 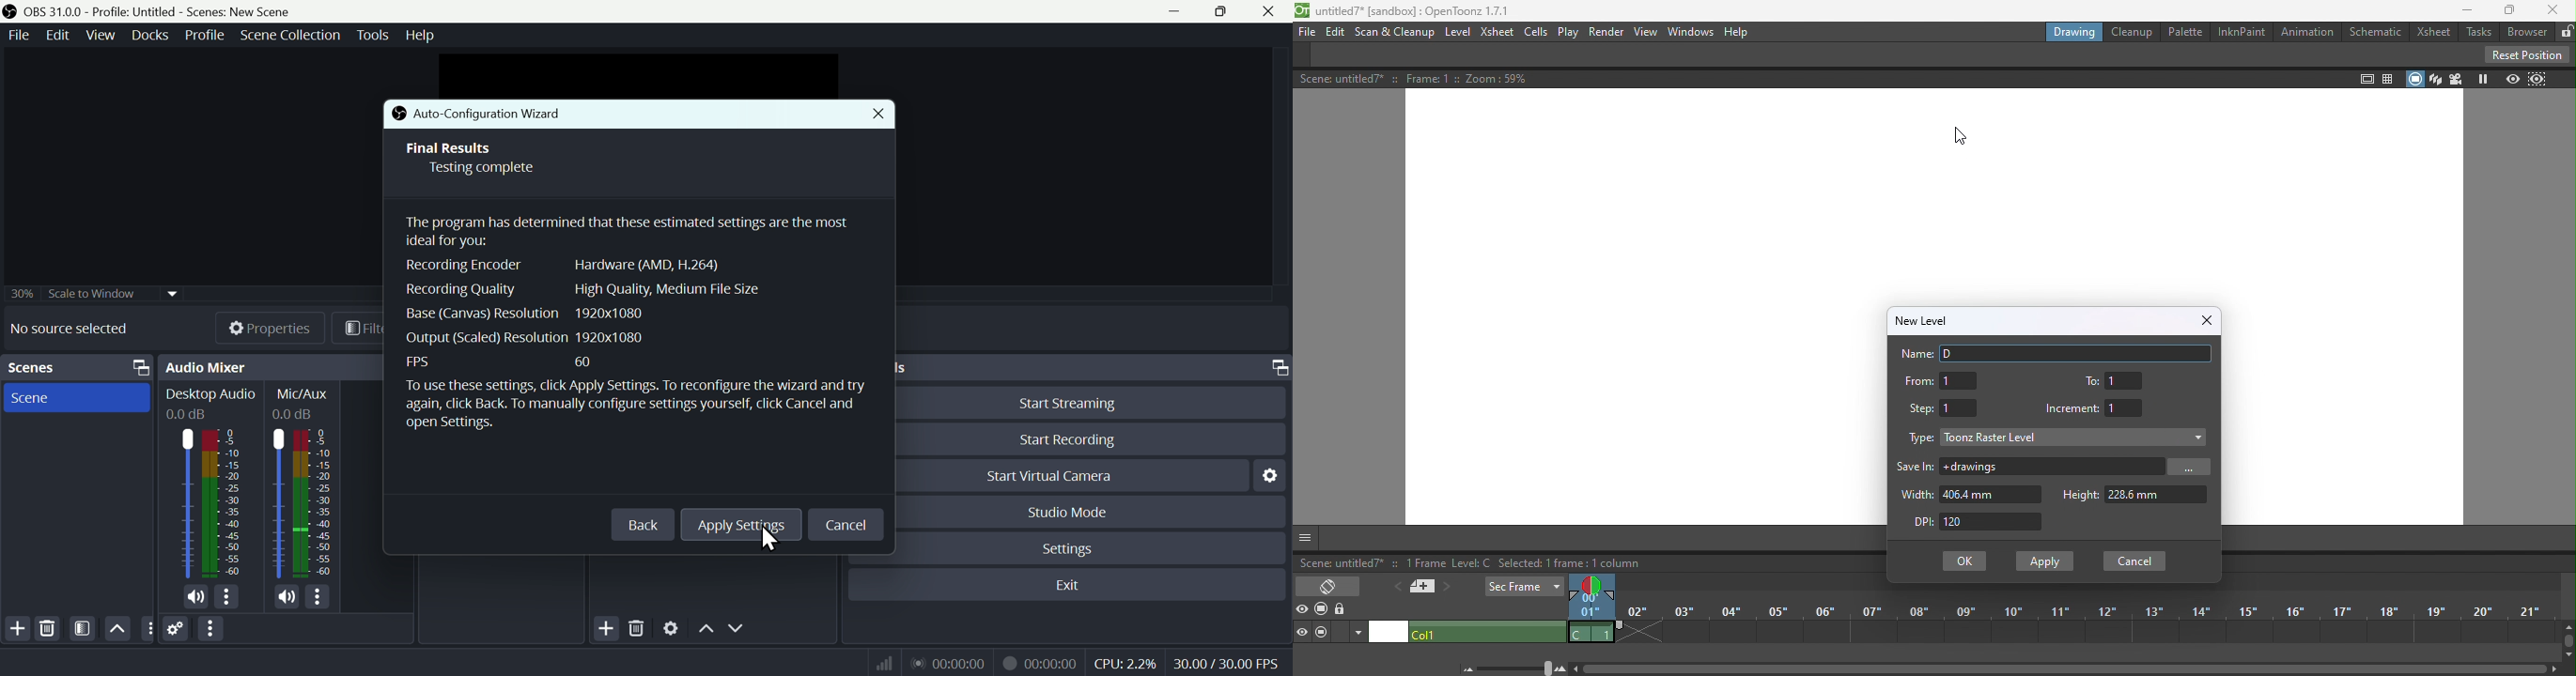 What do you see at coordinates (1691, 31) in the screenshot?
I see `Window ` at bounding box center [1691, 31].